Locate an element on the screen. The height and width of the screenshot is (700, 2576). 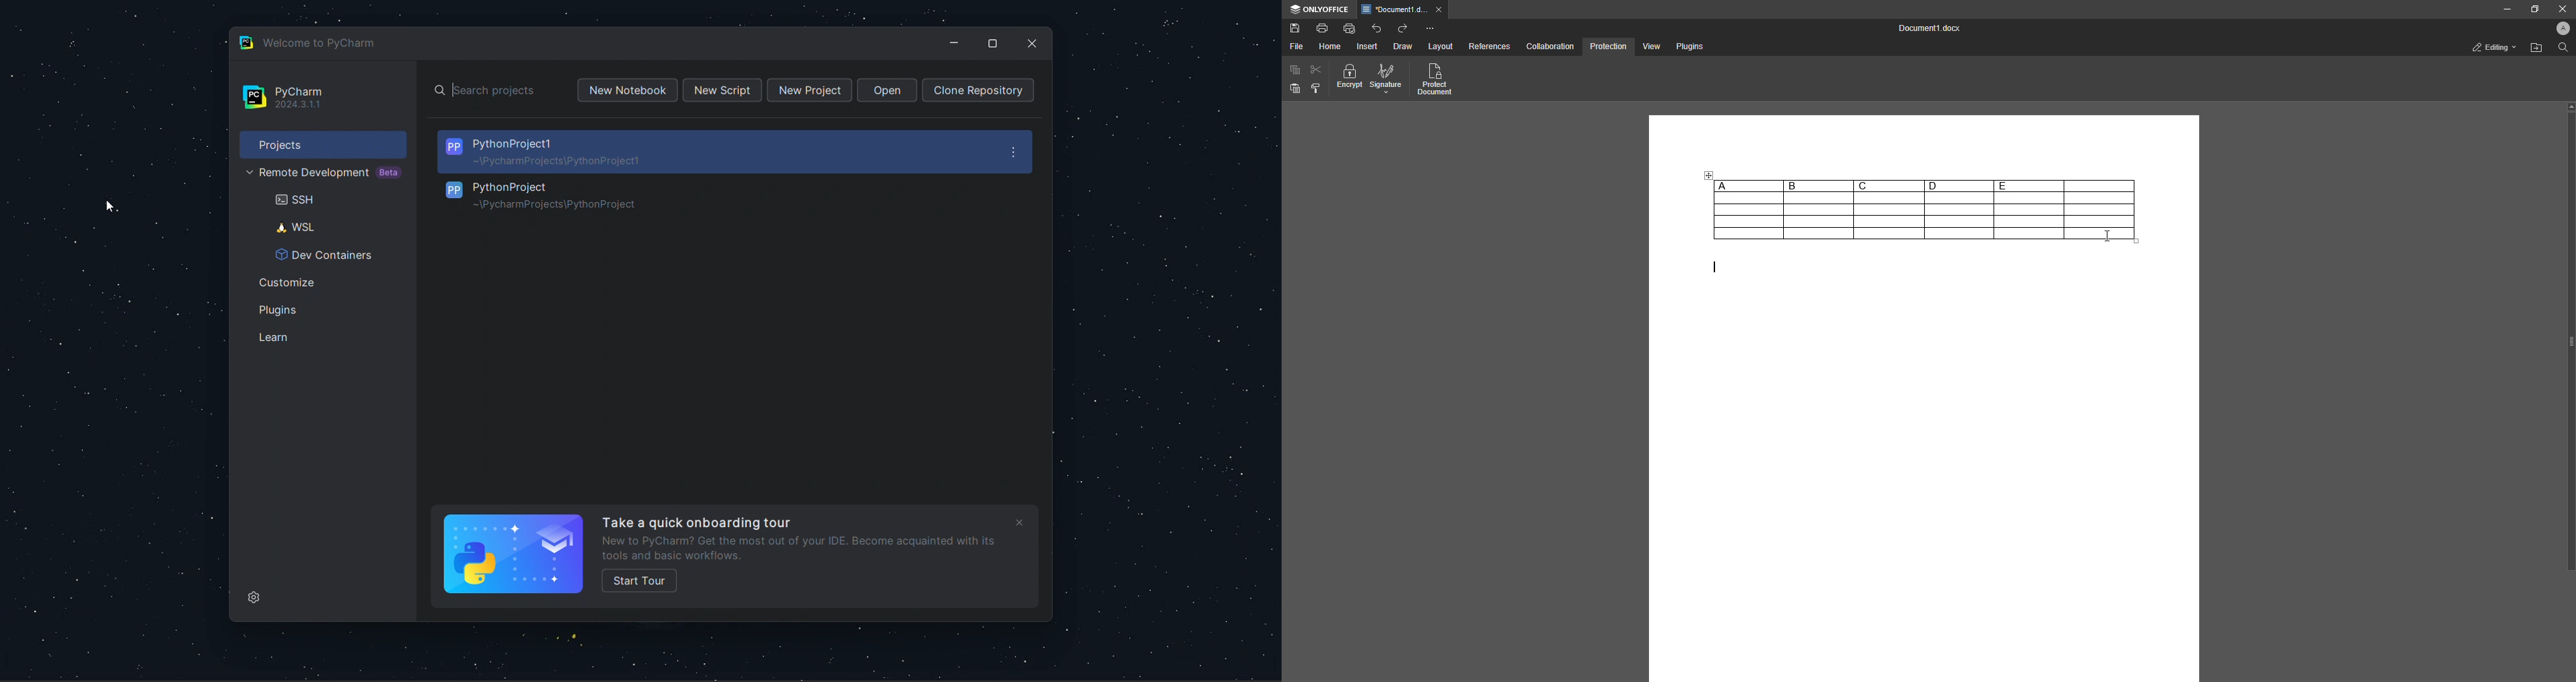
Draw is located at coordinates (1402, 47).